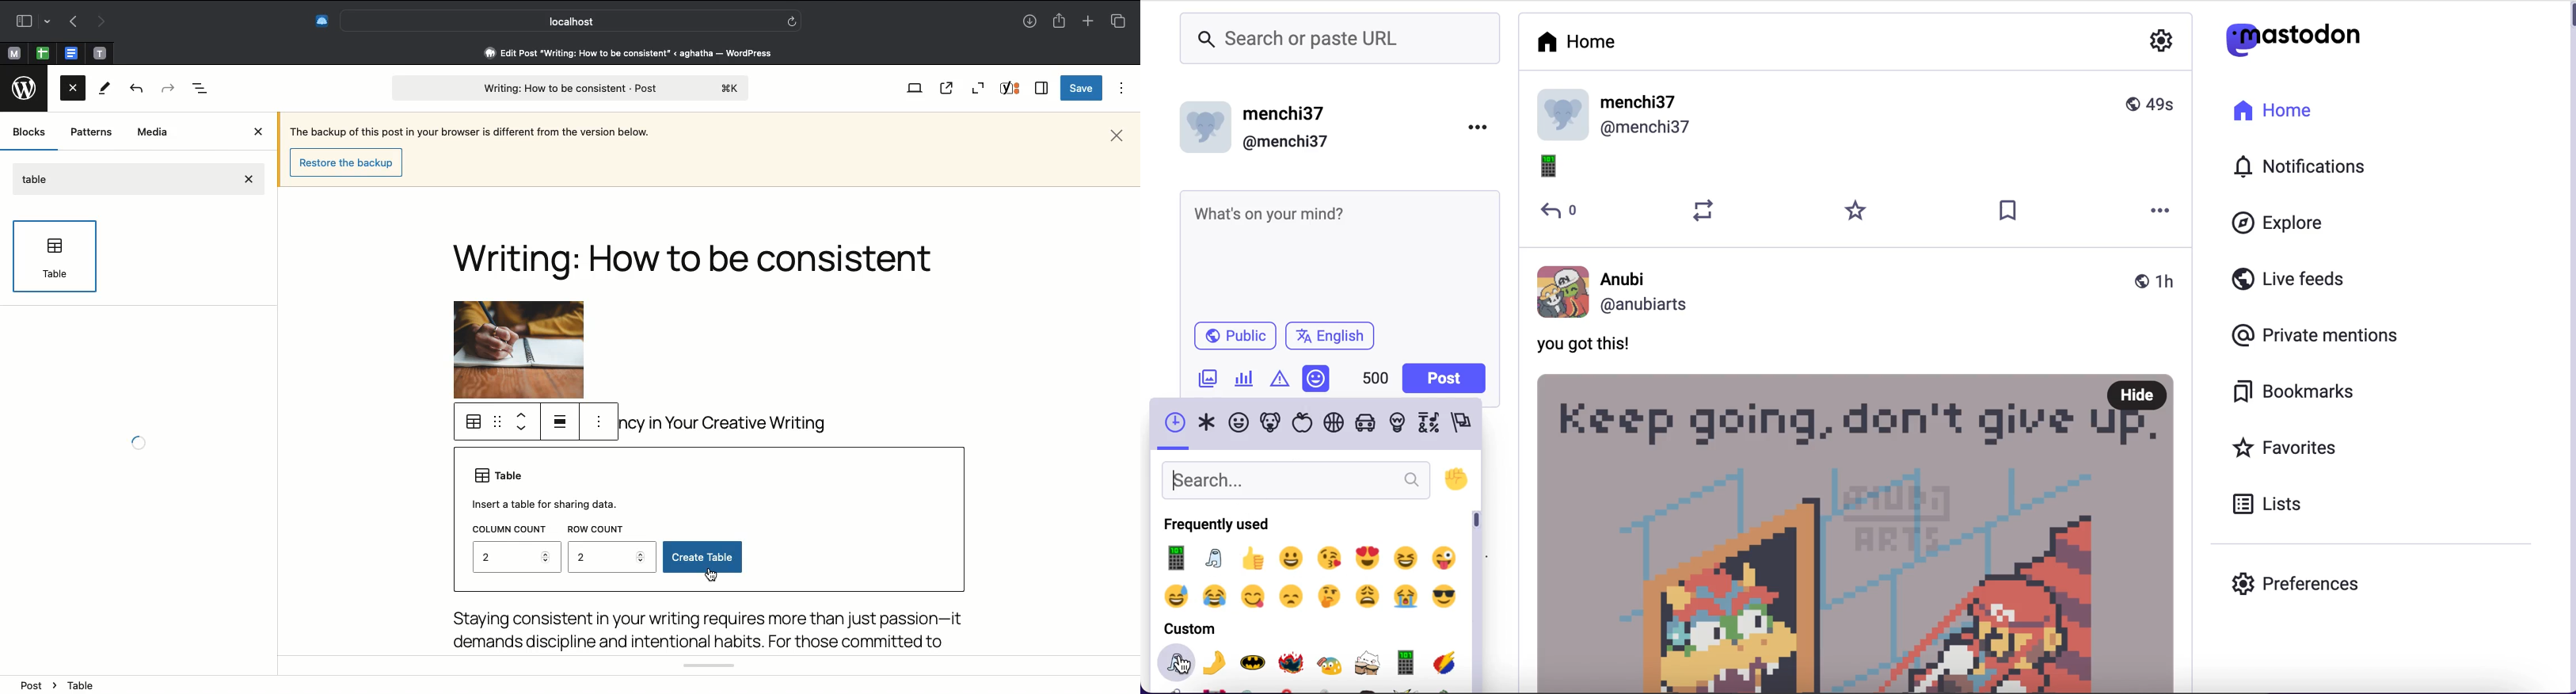 This screenshot has height=700, width=2576. I want to click on post, so click(39, 684).